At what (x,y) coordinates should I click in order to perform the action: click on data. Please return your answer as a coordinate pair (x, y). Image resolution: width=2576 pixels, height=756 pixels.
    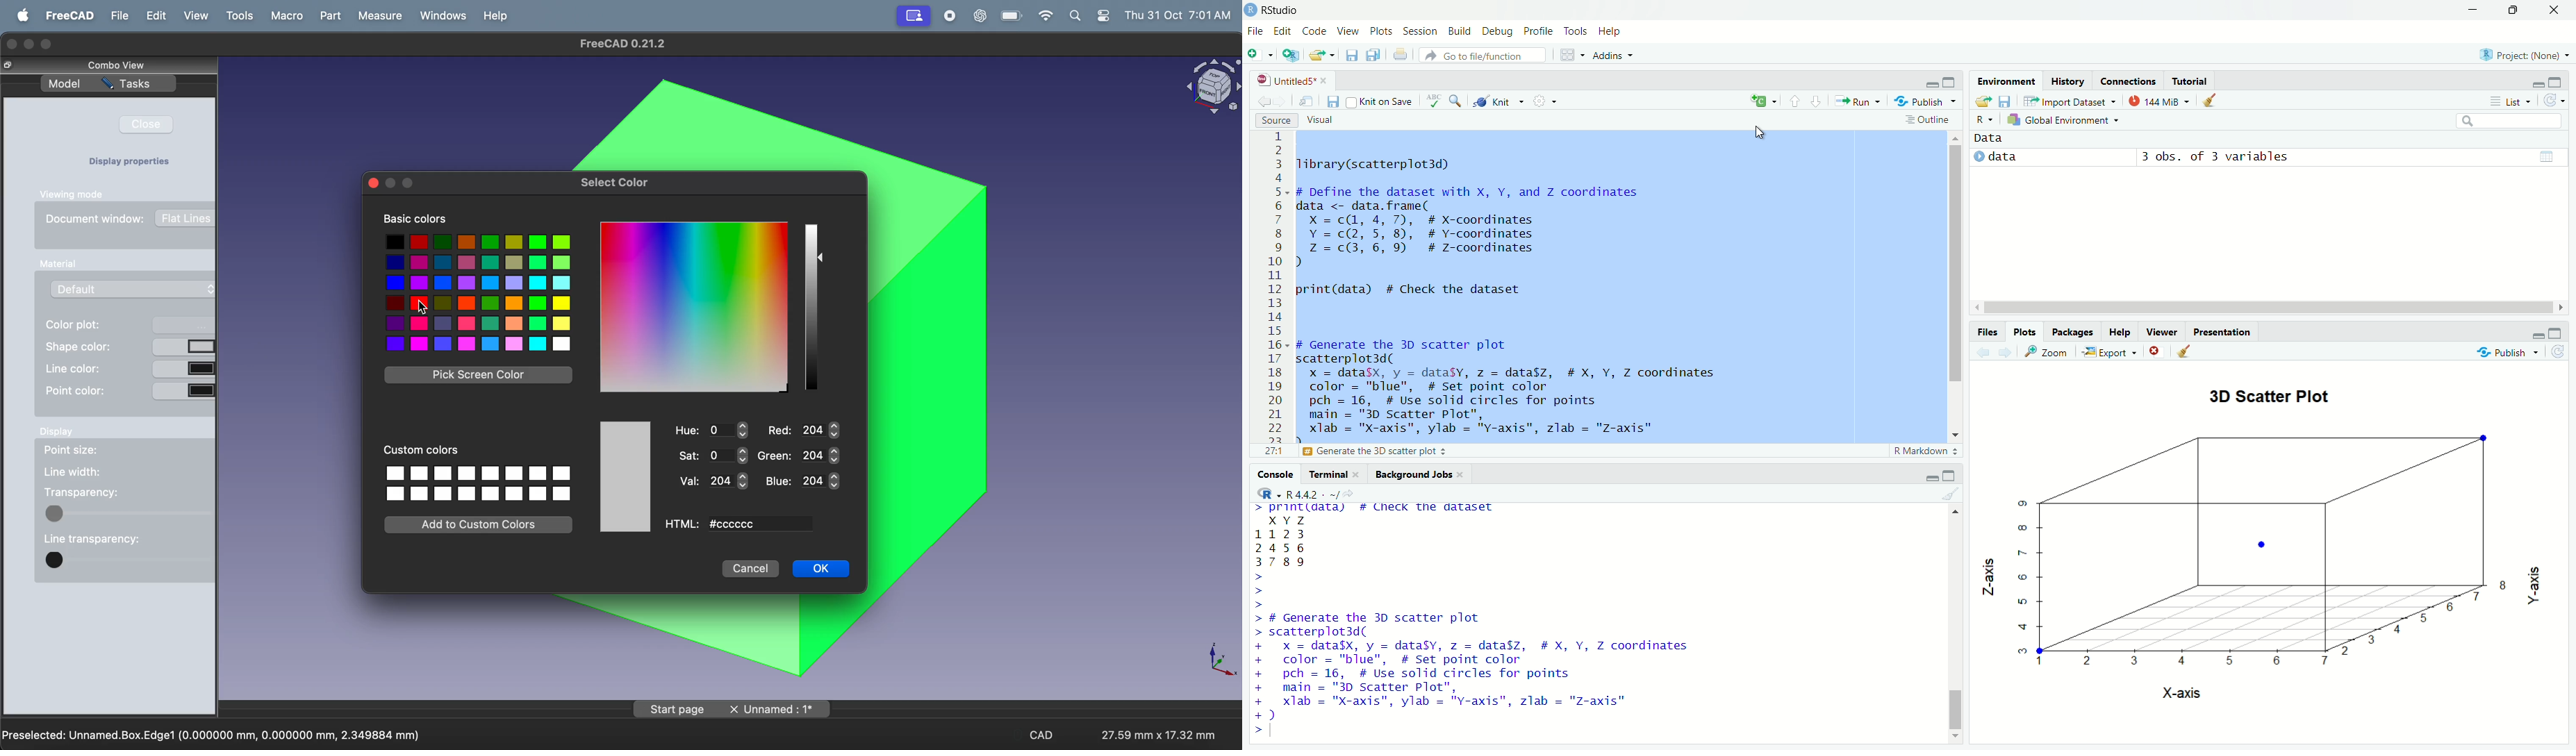
    Looking at the image, I should click on (2006, 158).